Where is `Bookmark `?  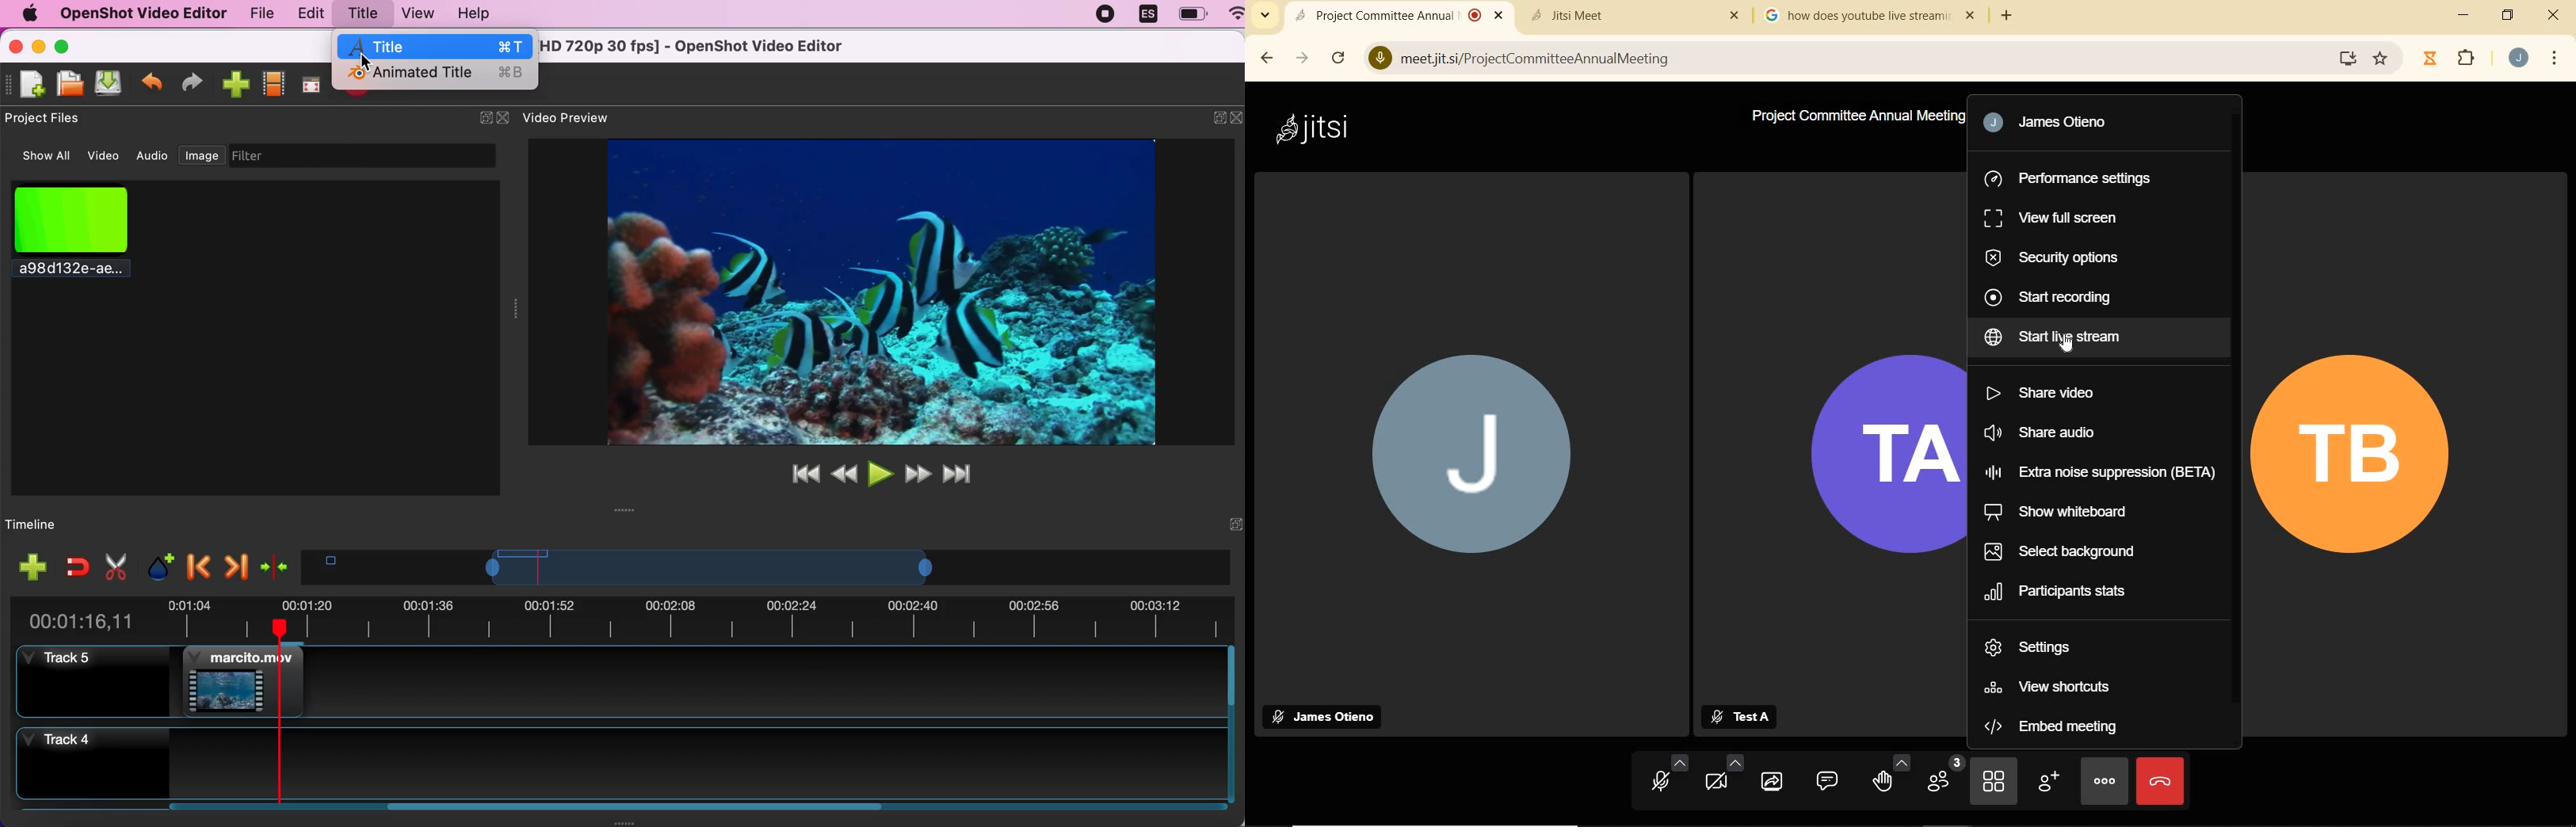
Bookmark  is located at coordinates (2381, 59).